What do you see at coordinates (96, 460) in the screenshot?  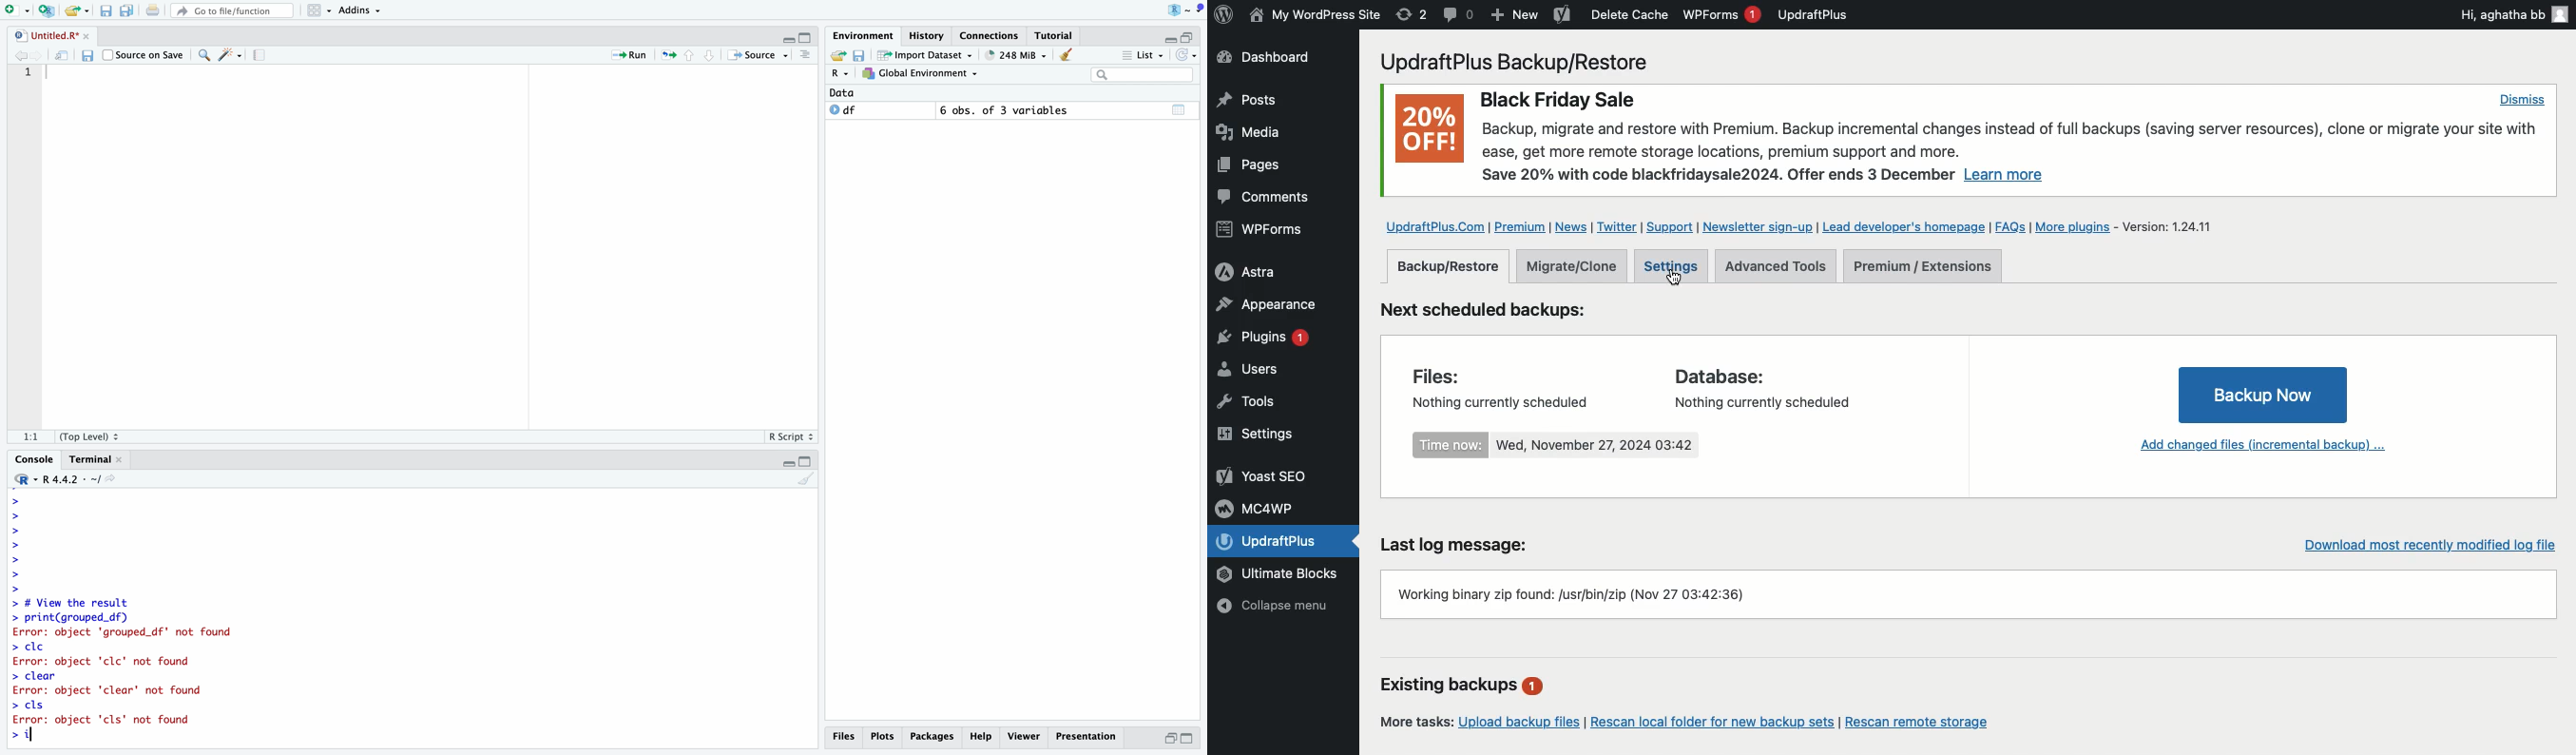 I see `Terminal` at bounding box center [96, 460].